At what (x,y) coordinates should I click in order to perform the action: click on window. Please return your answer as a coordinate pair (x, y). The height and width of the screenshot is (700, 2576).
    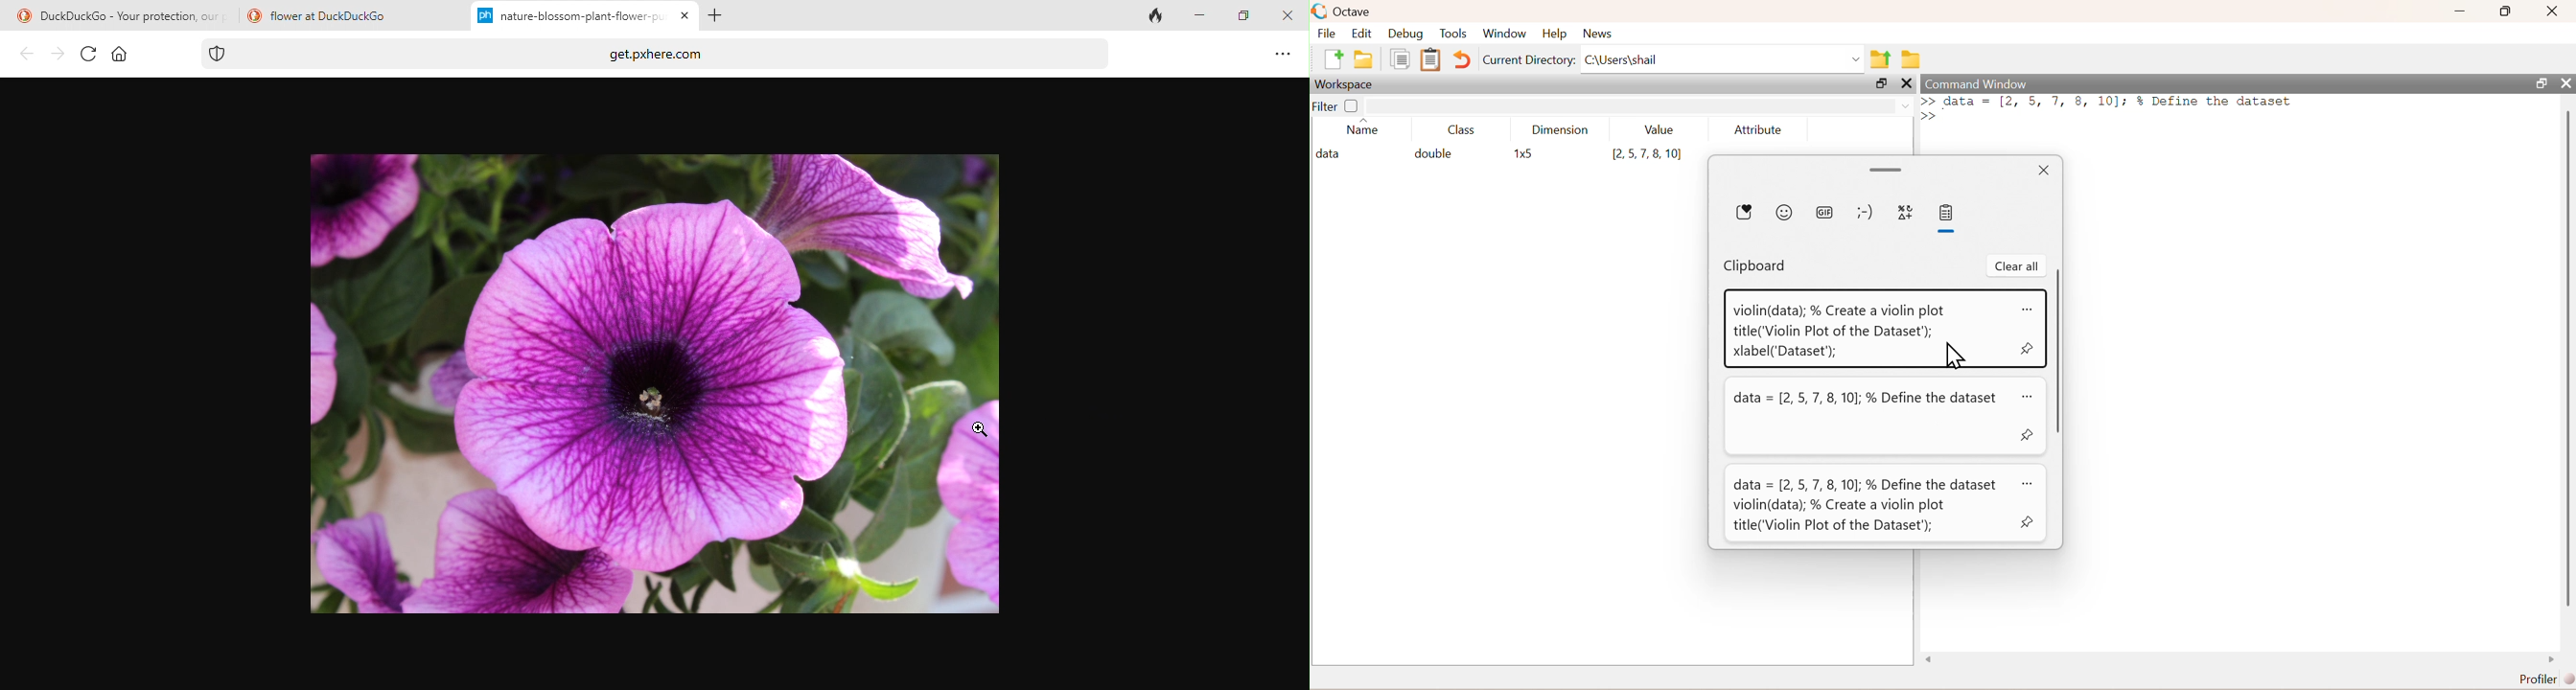
    Looking at the image, I should click on (1505, 34).